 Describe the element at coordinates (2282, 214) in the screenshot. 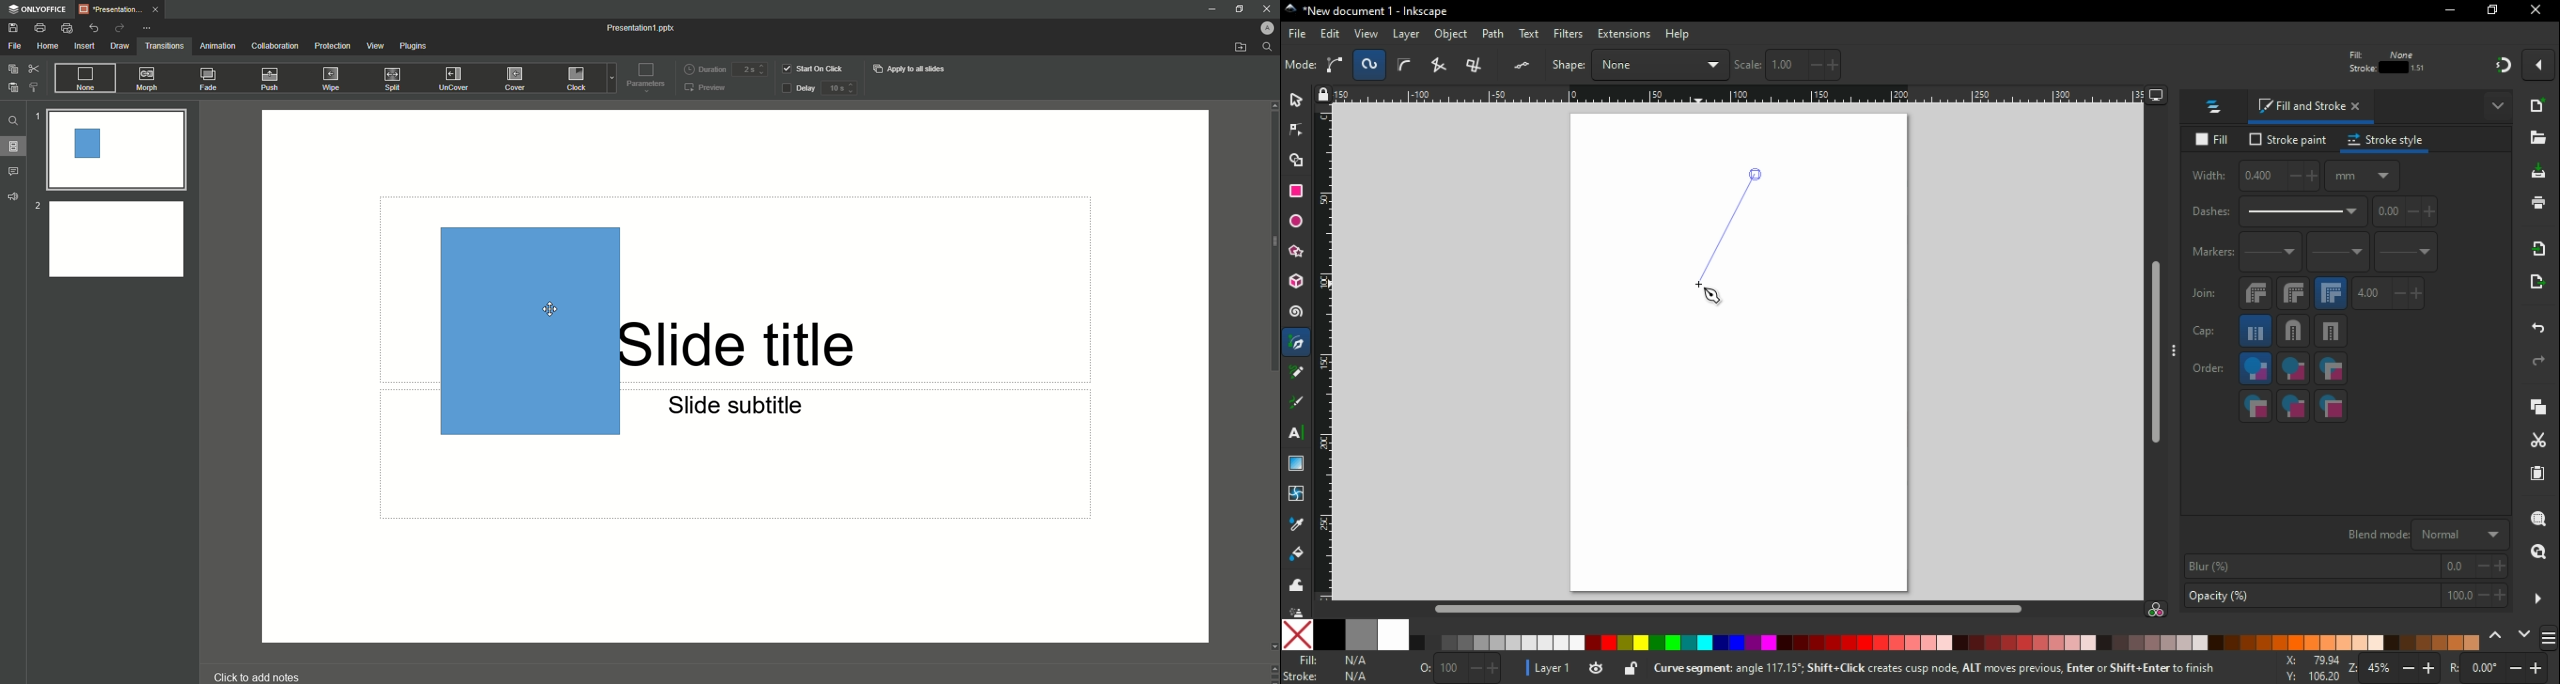

I see `dashes` at that location.